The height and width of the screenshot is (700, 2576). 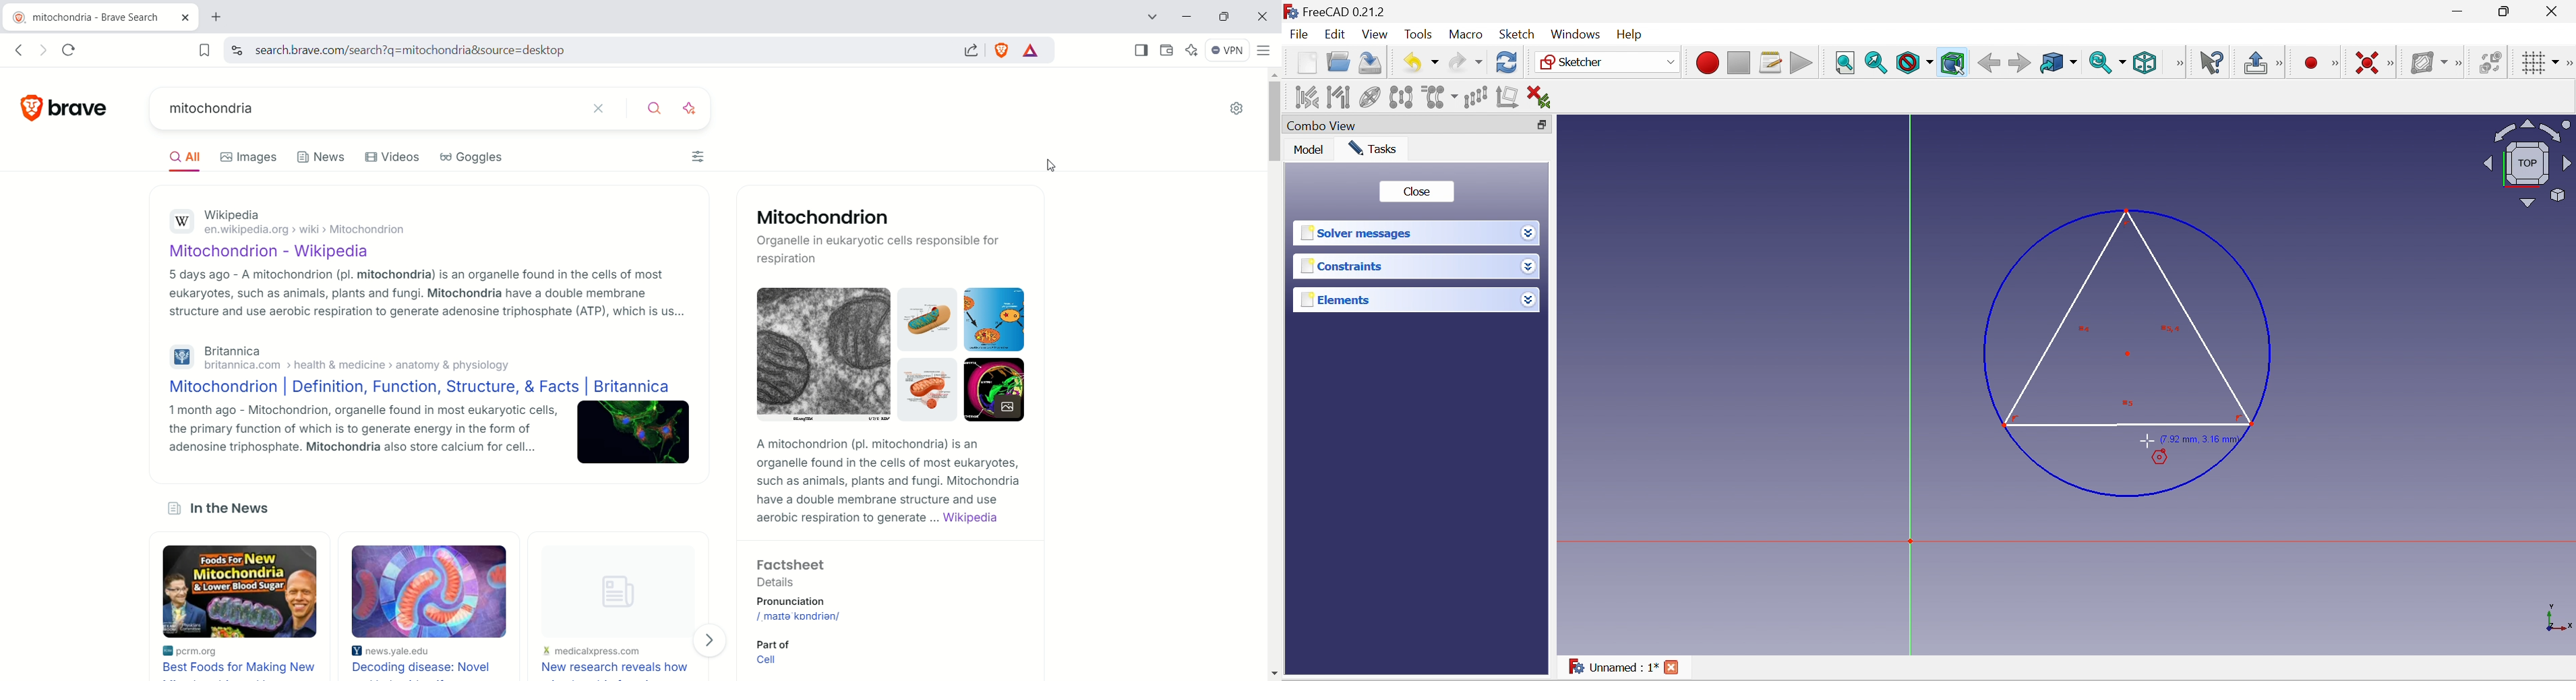 What do you see at coordinates (2568, 64) in the screenshot?
I see `[Sketcher edit tools]` at bounding box center [2568, 64].